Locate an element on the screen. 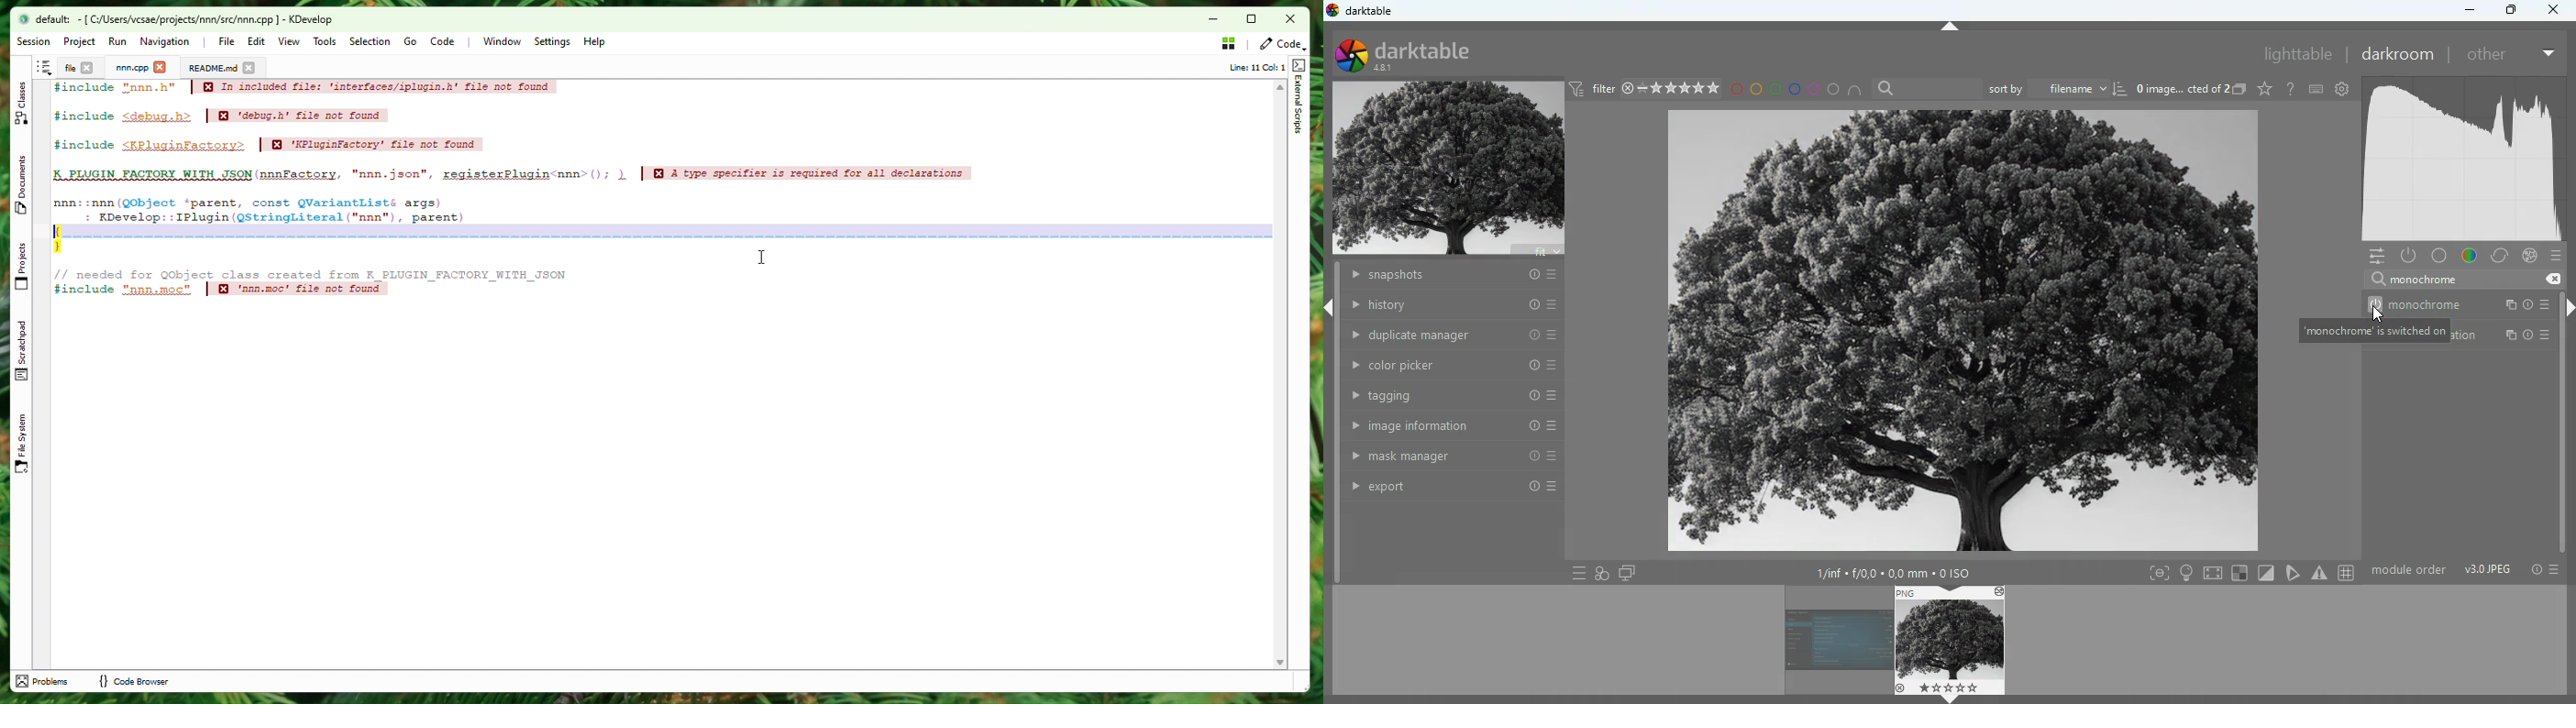 This screenshot has width=2576, height=728. screens is located at coordinates (1627, 572).